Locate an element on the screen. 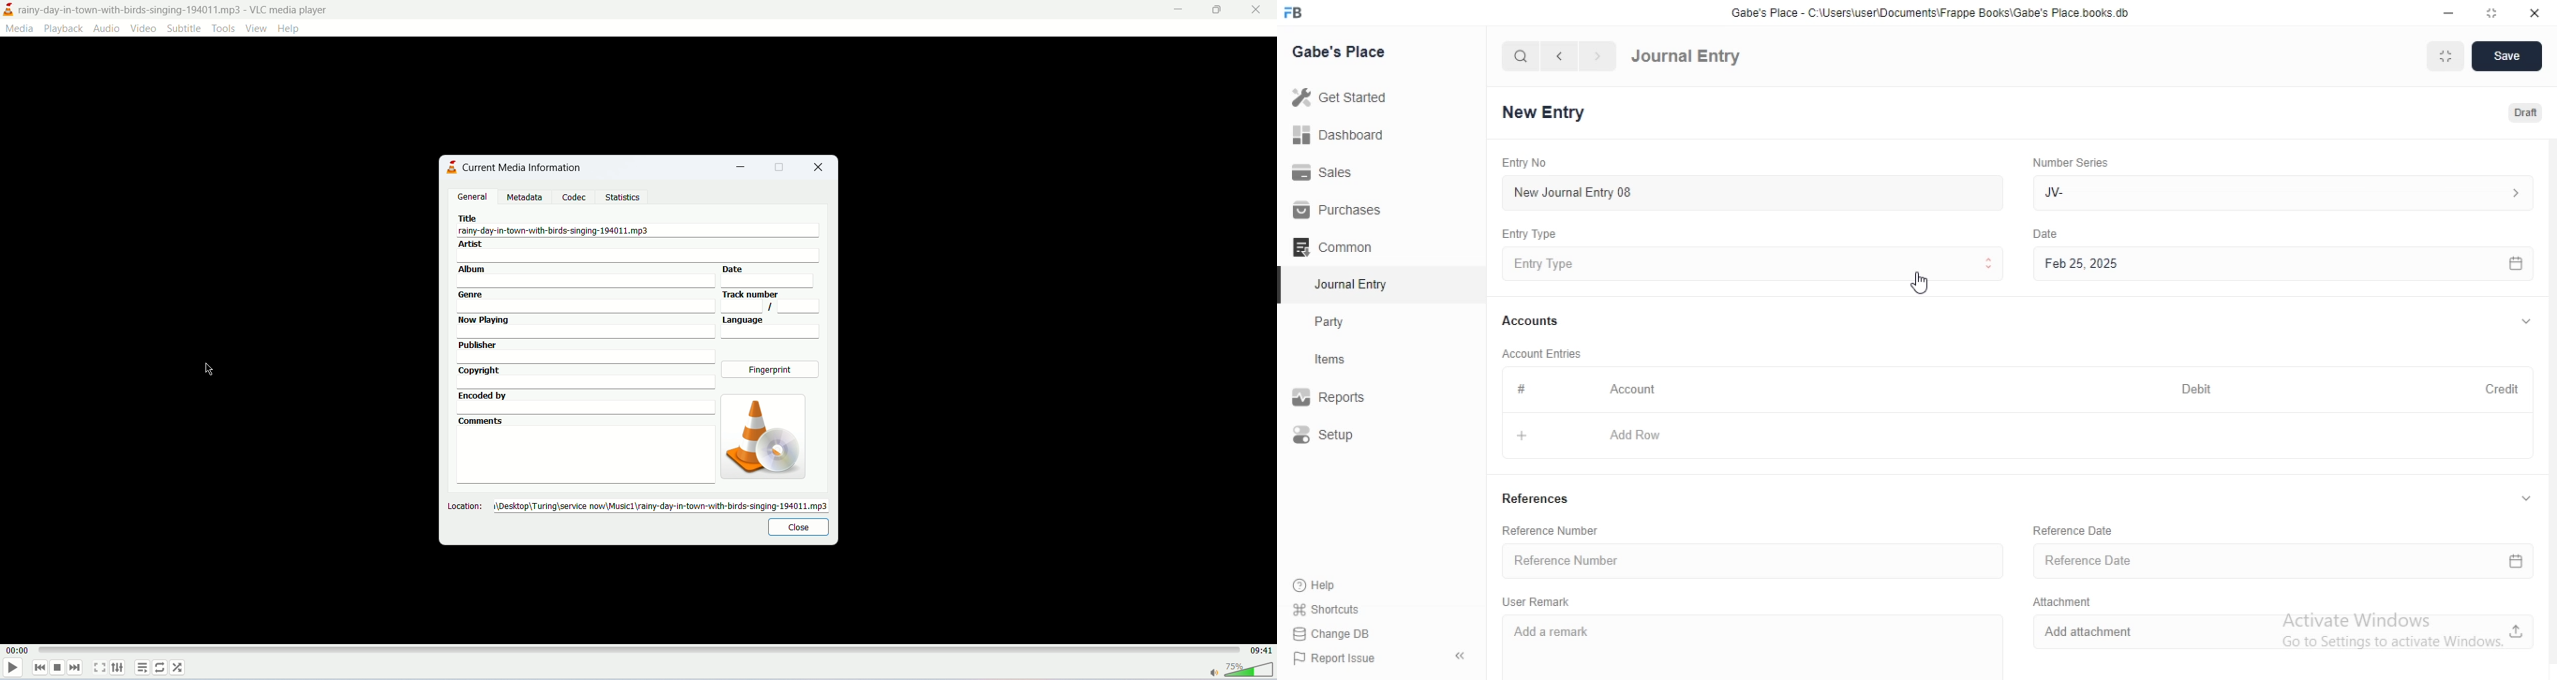 This screenshot has width=2576, height=700. Draft is located at coordinates (2515, 111).